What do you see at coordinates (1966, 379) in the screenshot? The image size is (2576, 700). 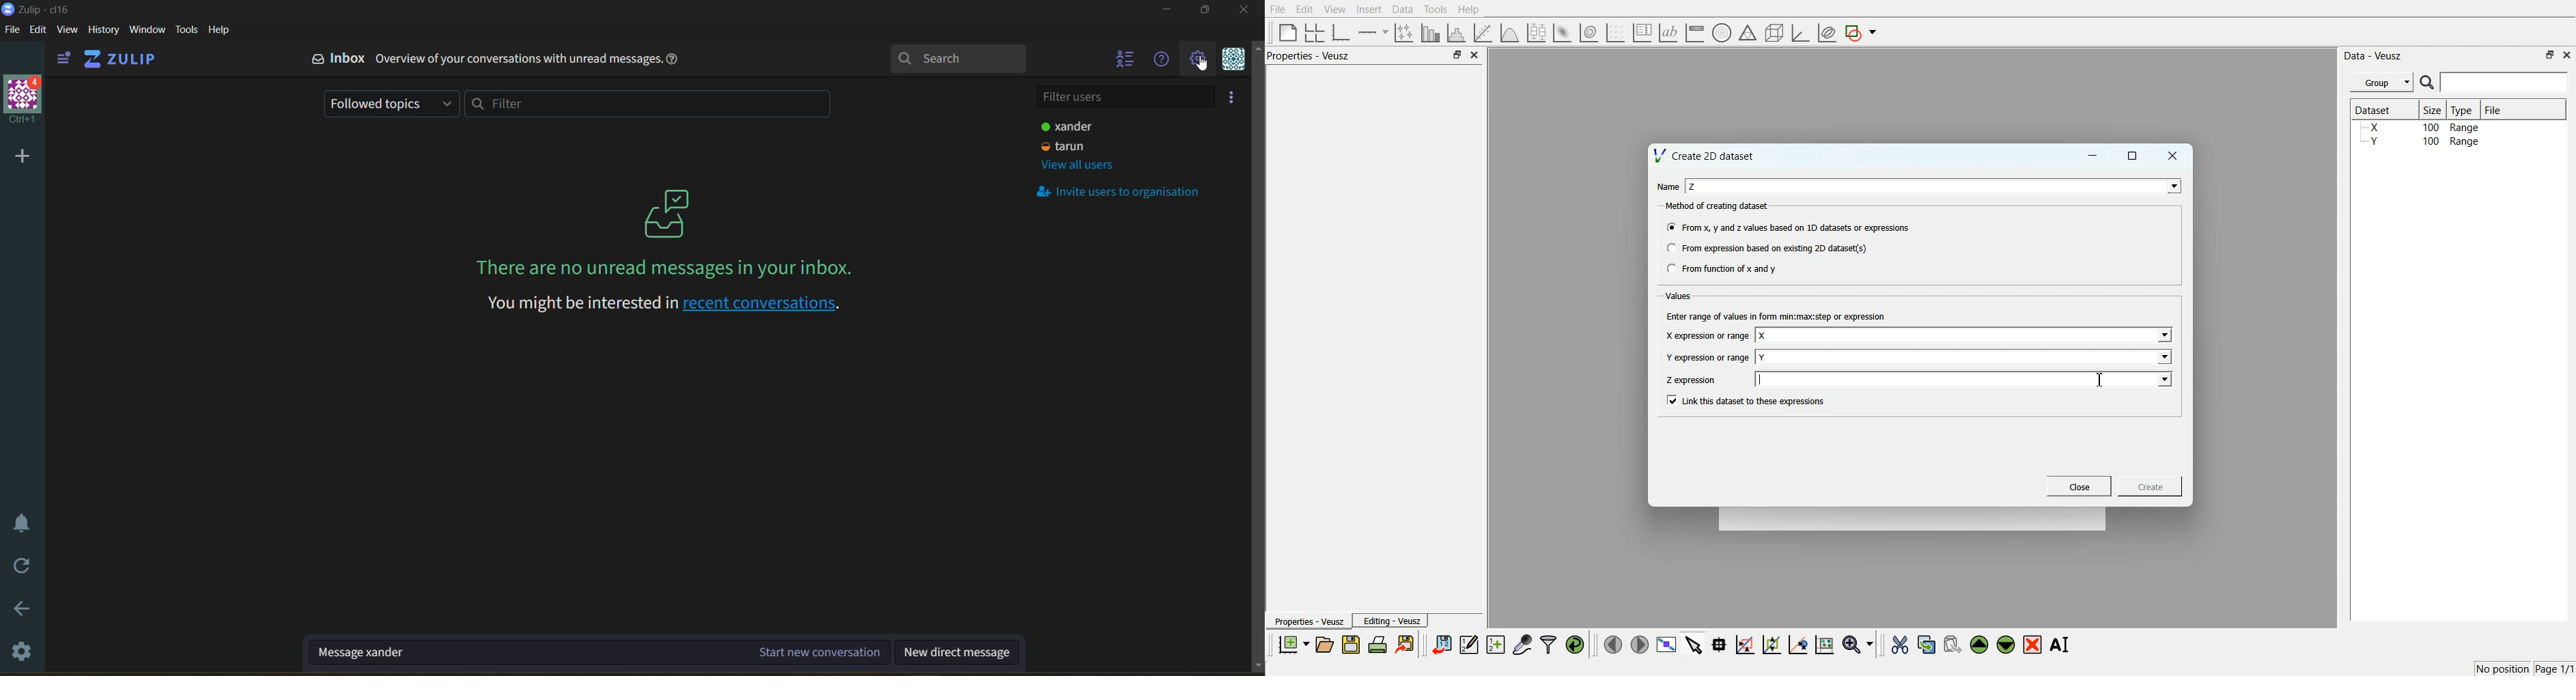 I see `Enter name` at bounding box center [1966, 379].